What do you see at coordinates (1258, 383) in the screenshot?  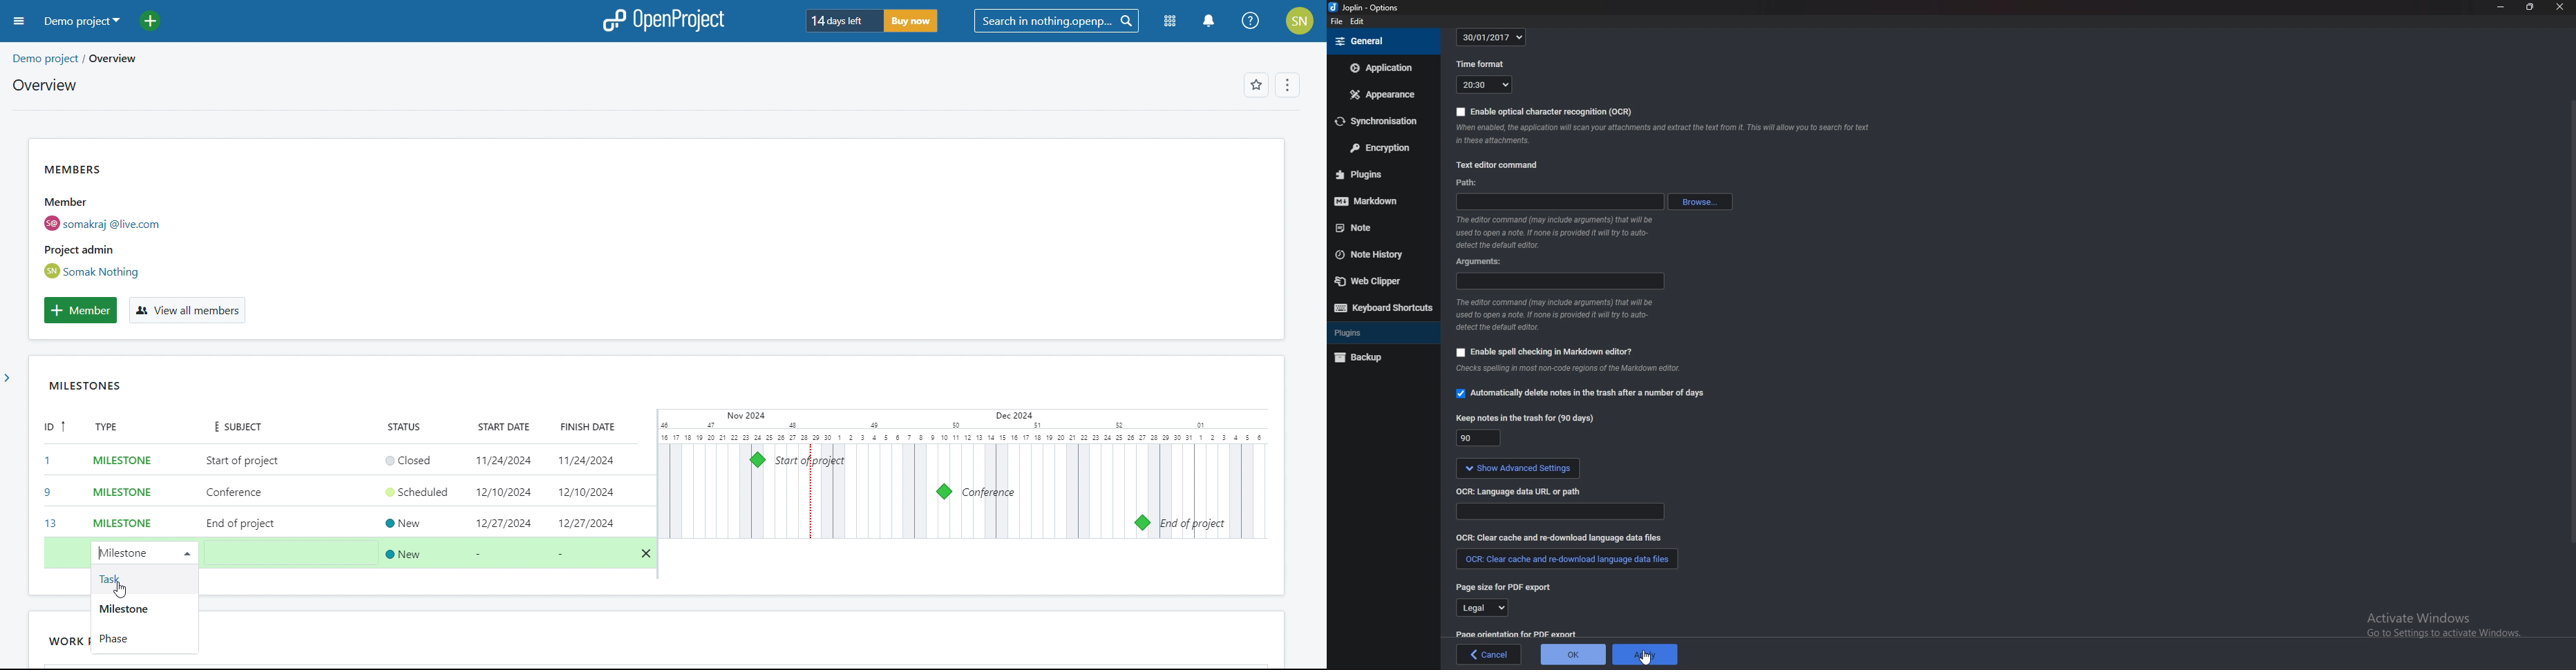 I see `widget options` at bounding box center [1258, 383].